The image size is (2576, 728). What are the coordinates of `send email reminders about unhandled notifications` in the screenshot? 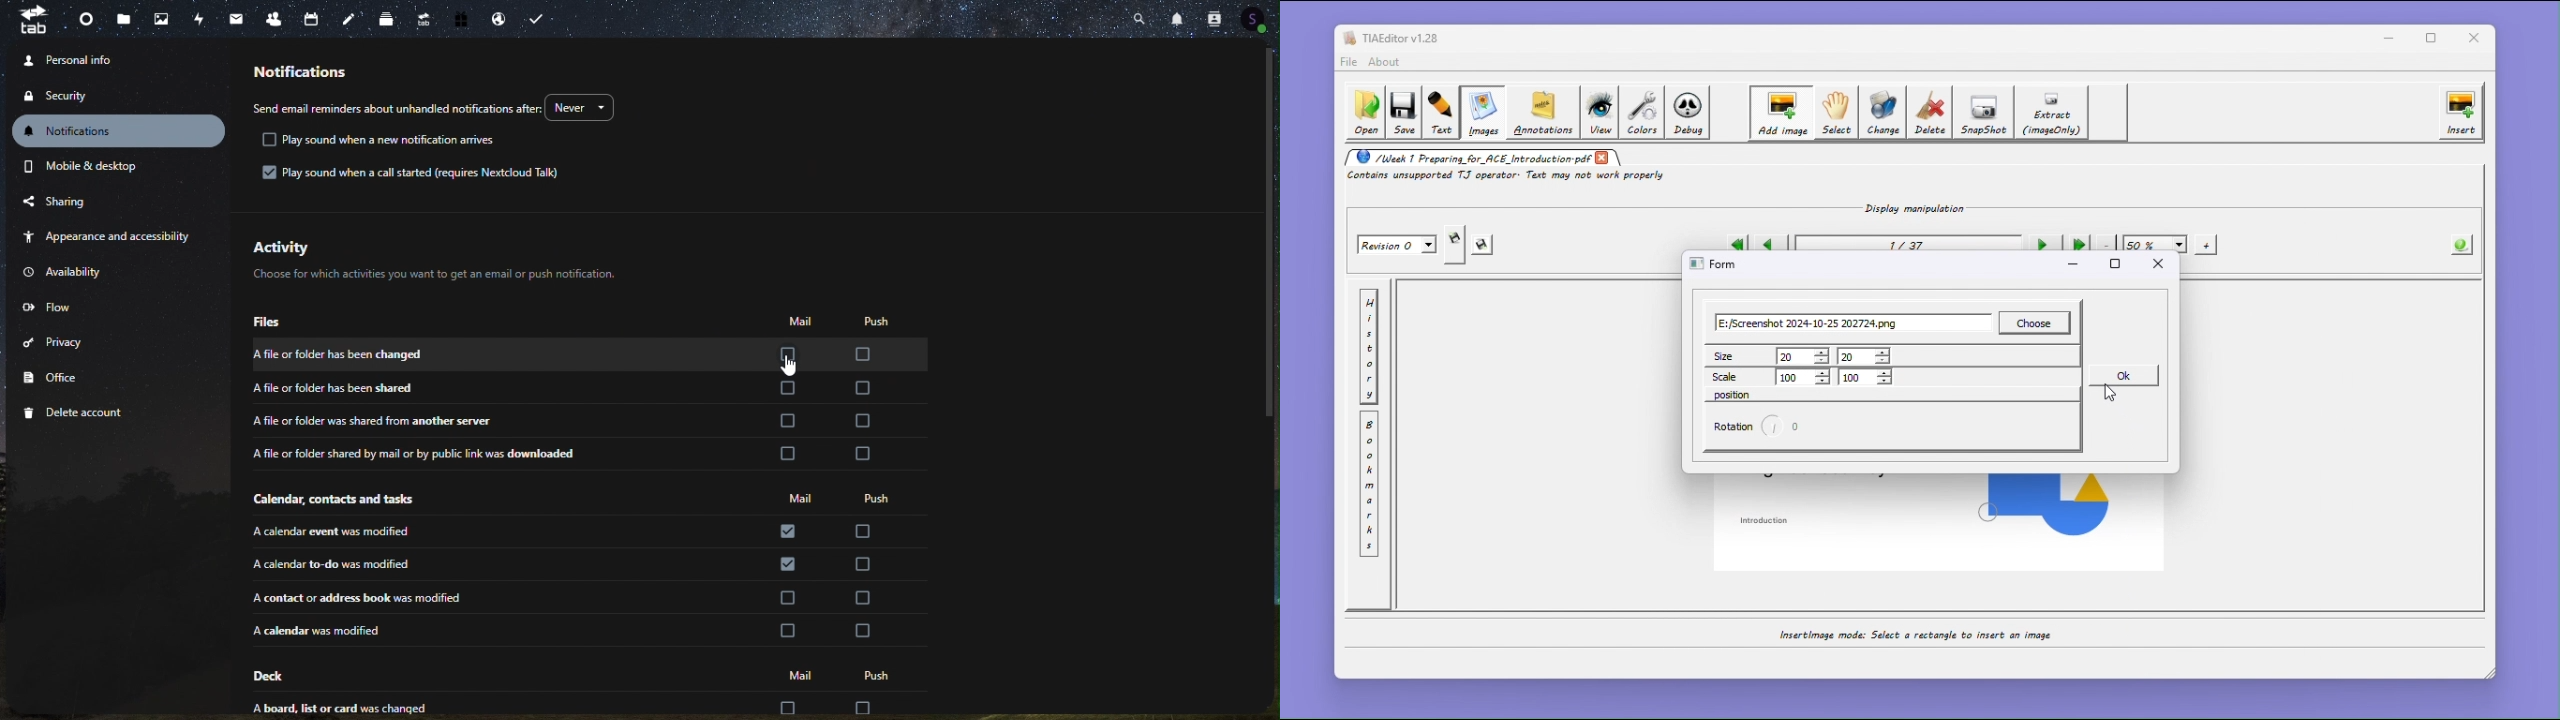 It's located at (397, 110).